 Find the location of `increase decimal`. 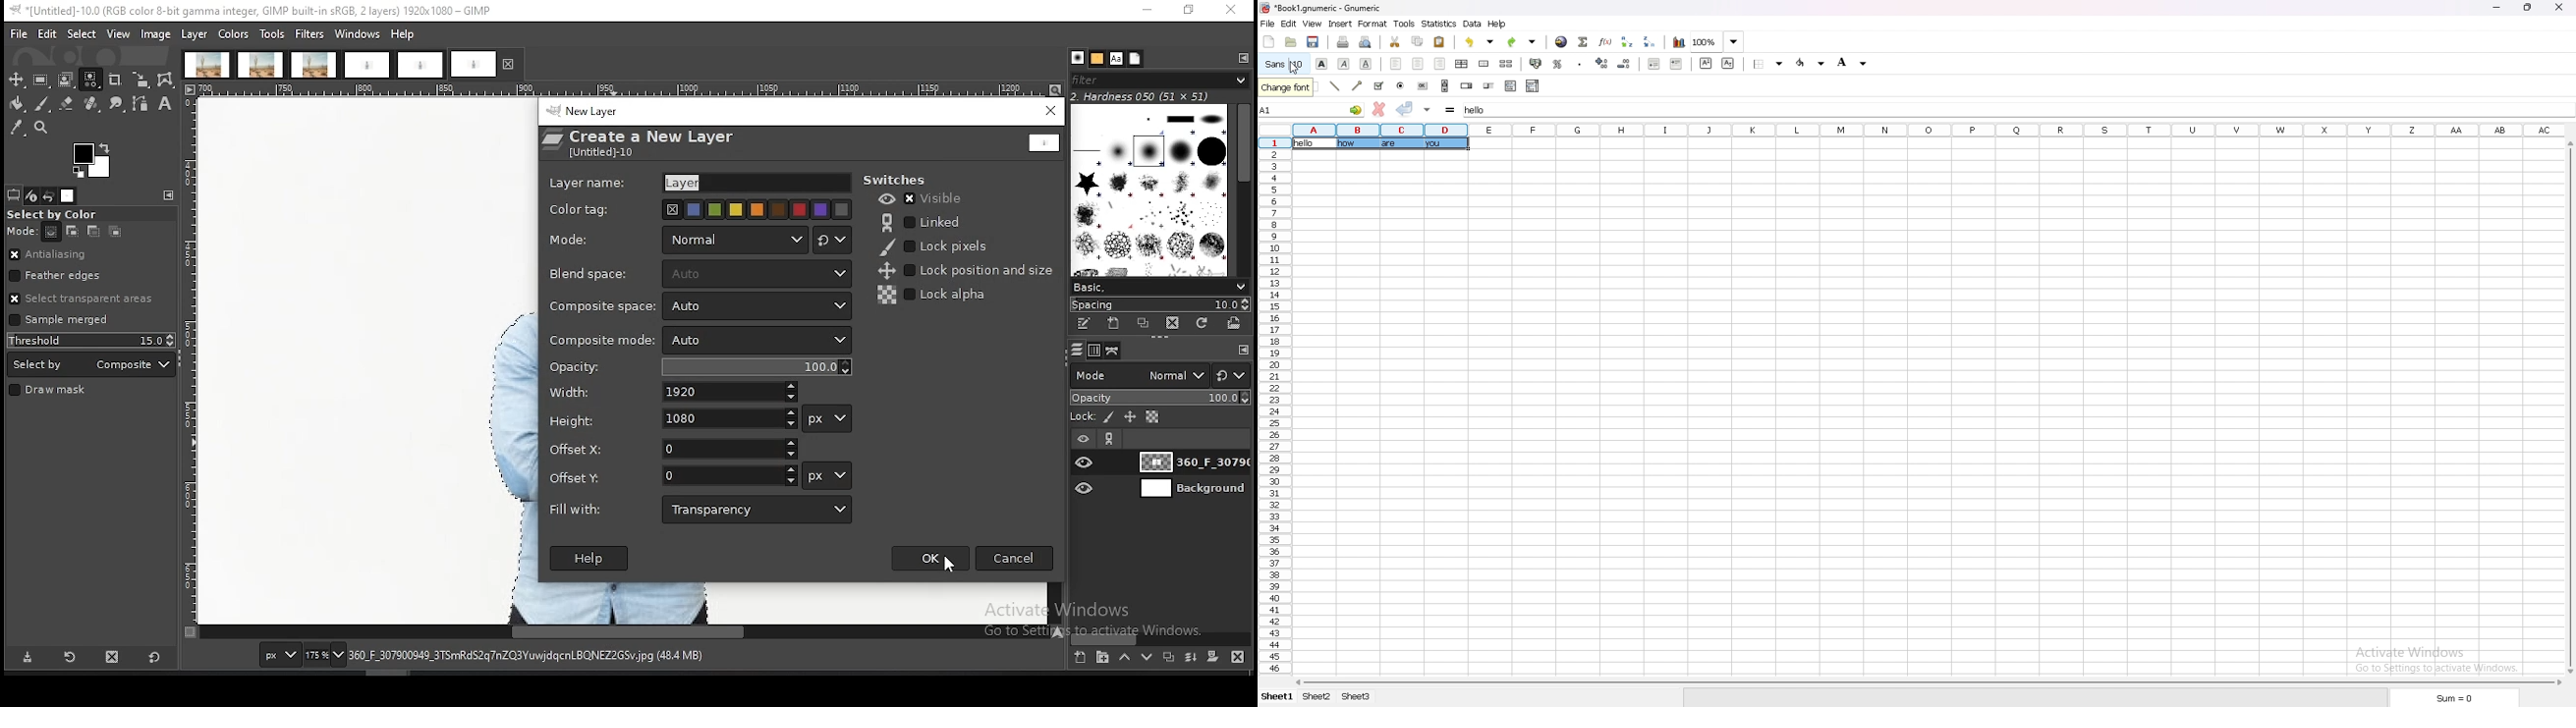

increase decimal is located at coordinates (1603, 63).